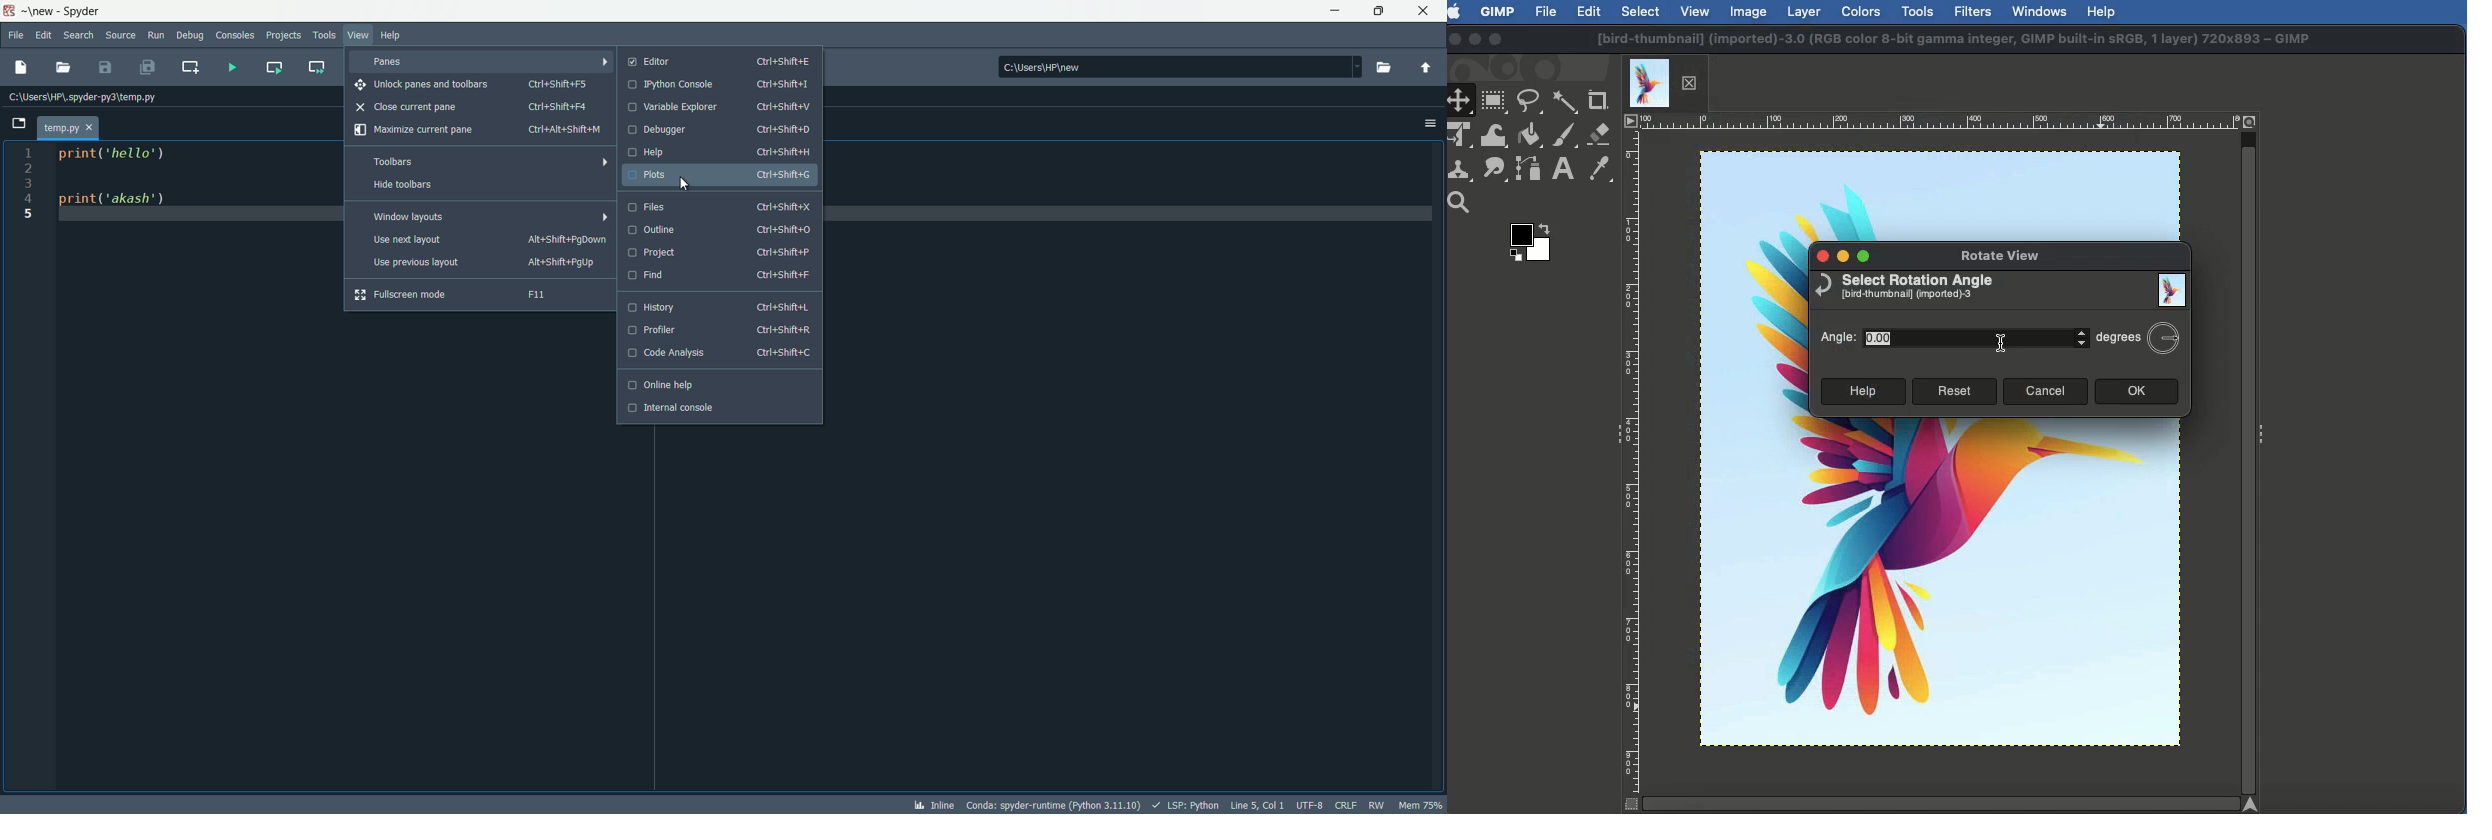 The width and height of the screenshot is (2492, 840). What do you see at coordinates (483, 216) in the screenshot?
I see `window layouts` at bounding box center [483, 216].